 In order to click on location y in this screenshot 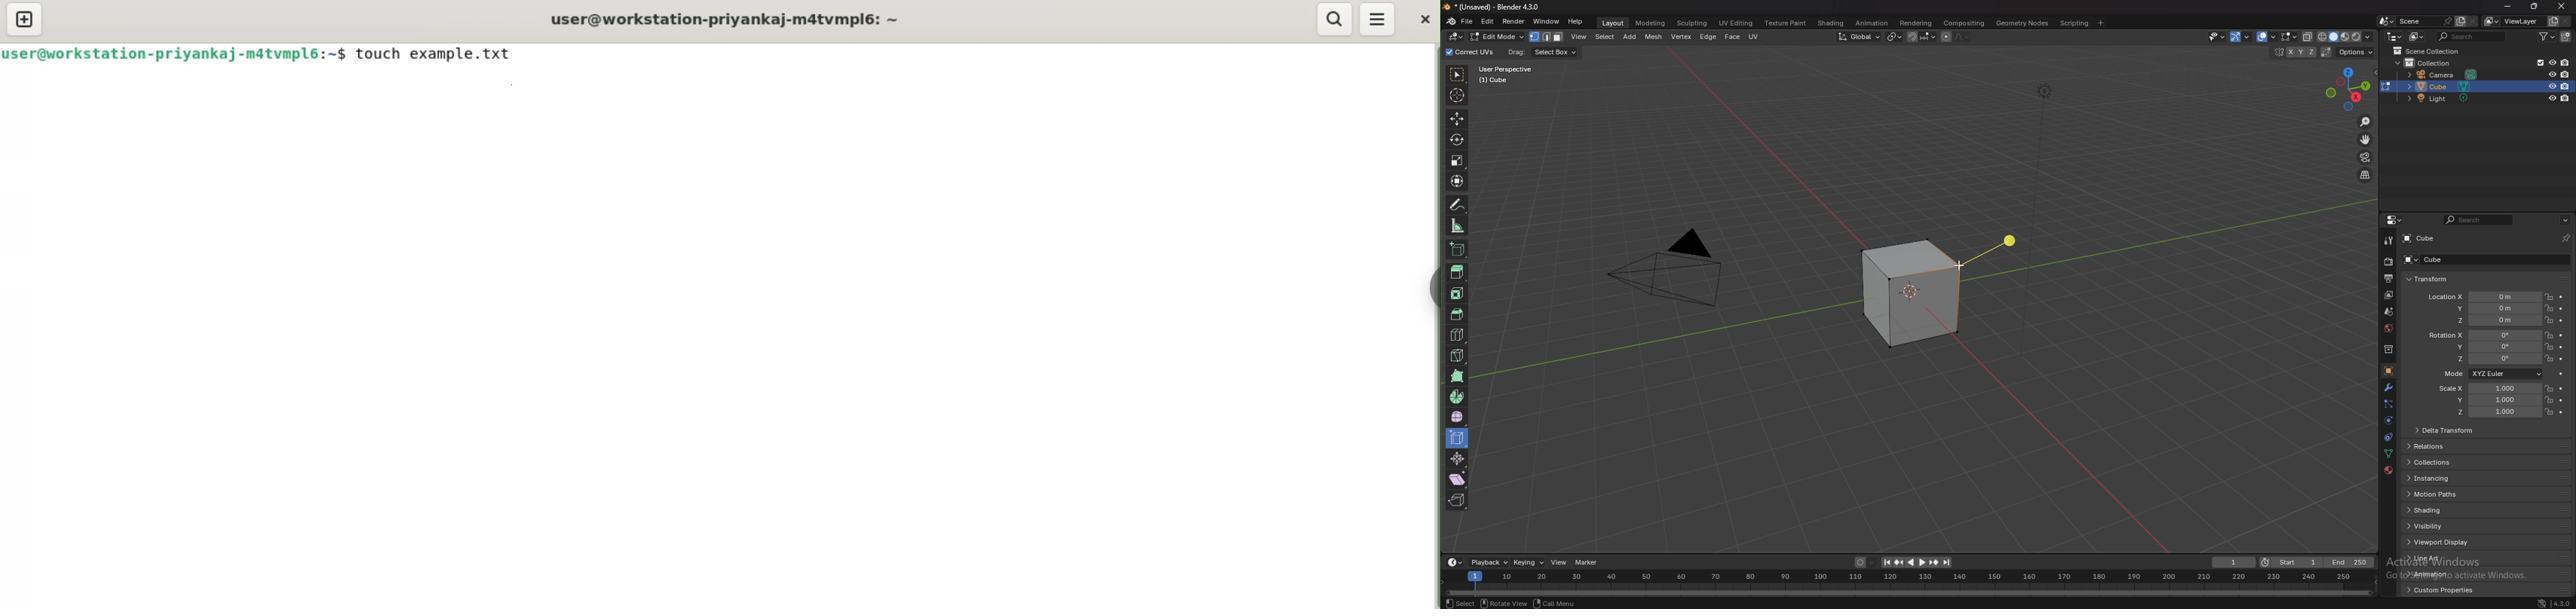, I will do `click(2488, 308)`.